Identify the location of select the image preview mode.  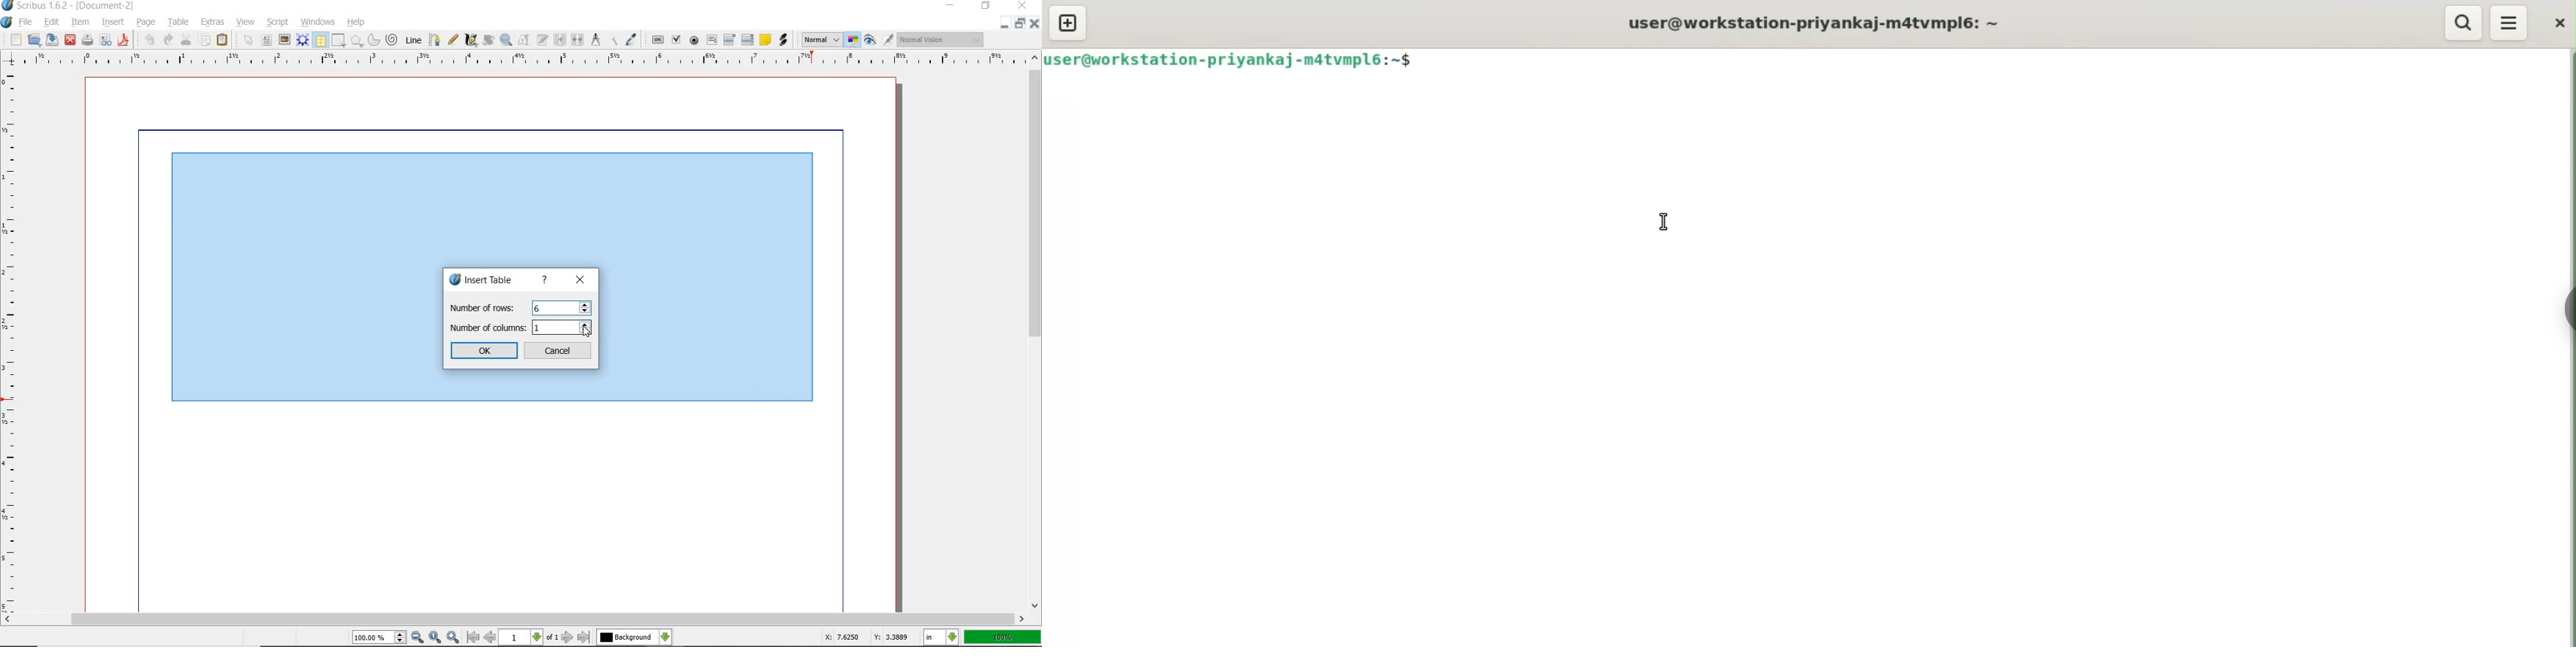
(819, 40).